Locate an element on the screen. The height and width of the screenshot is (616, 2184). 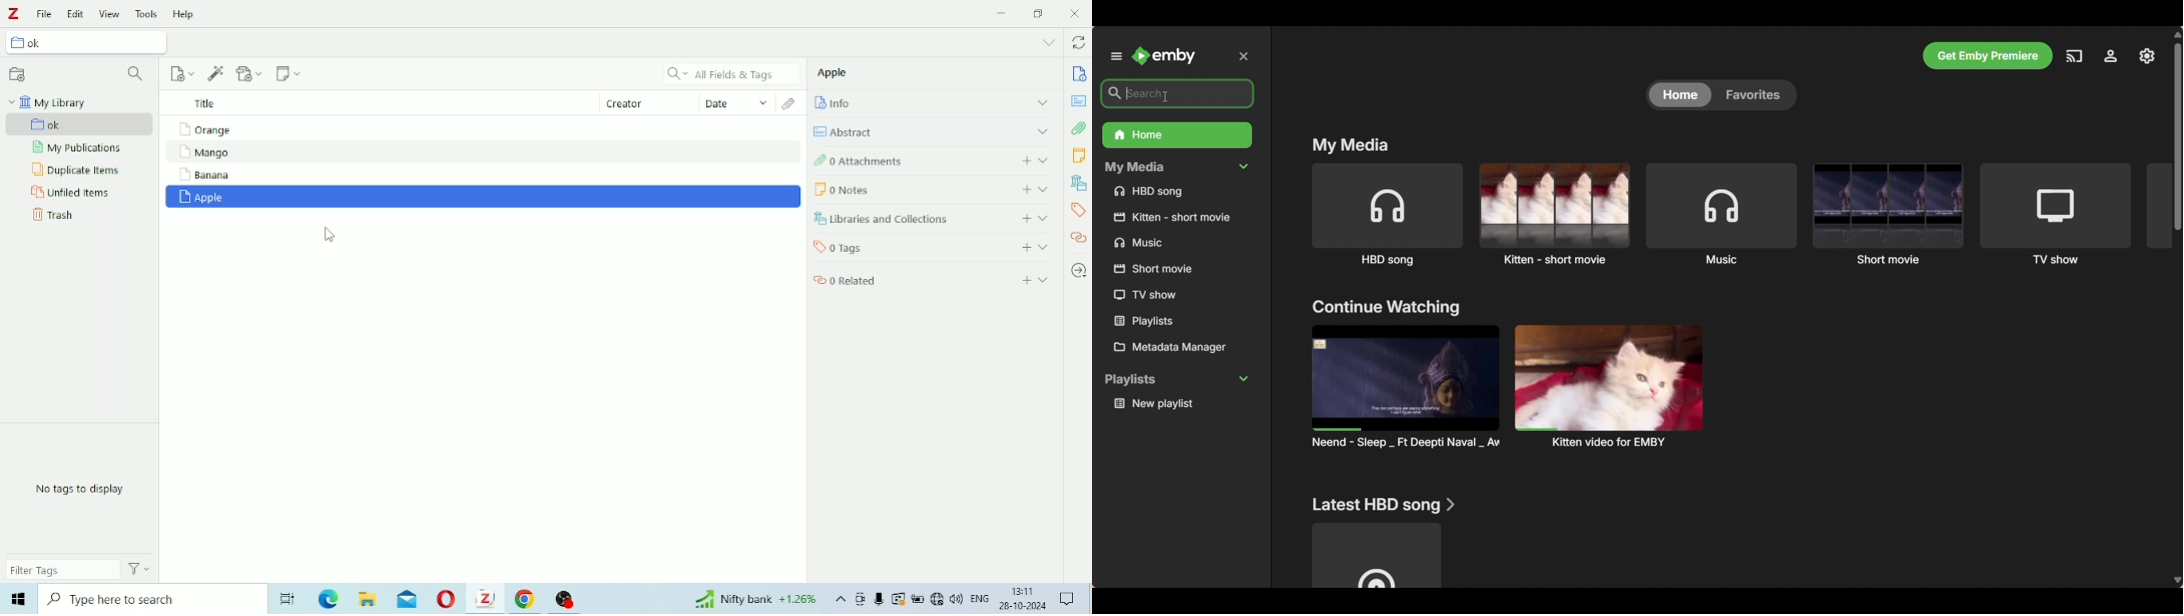
Info is located at coordinates (1078, 74).